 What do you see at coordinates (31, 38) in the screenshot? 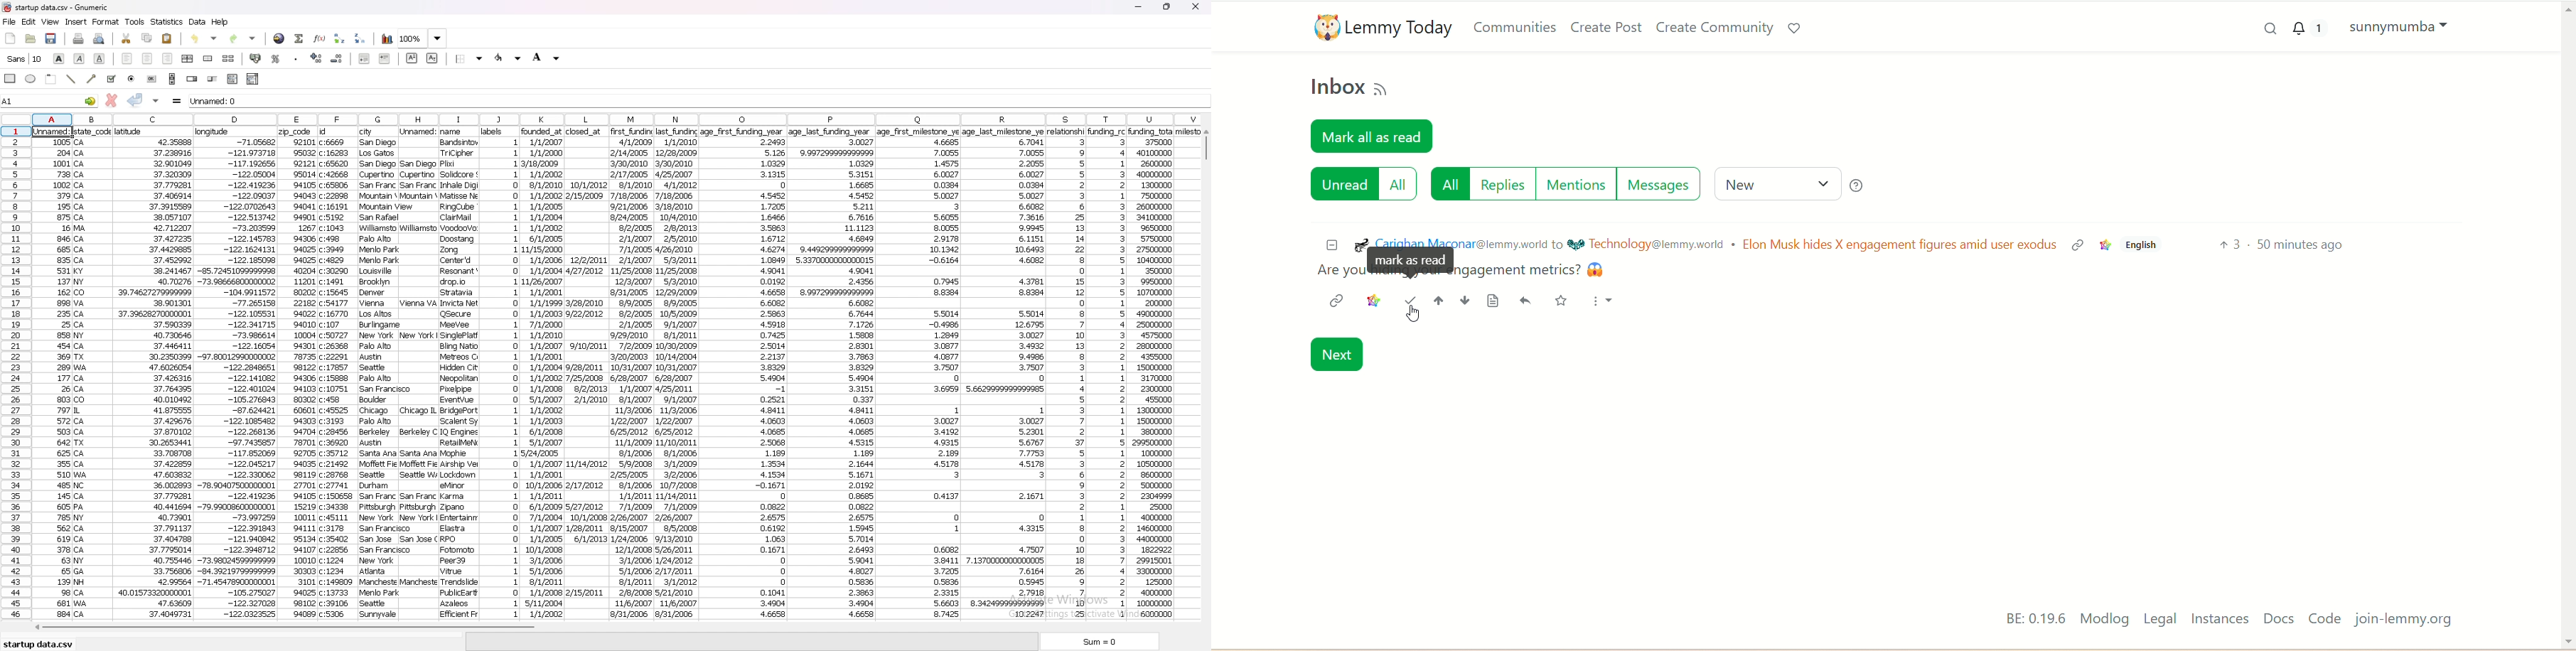
I see `open` at bounding box center [31, 38].